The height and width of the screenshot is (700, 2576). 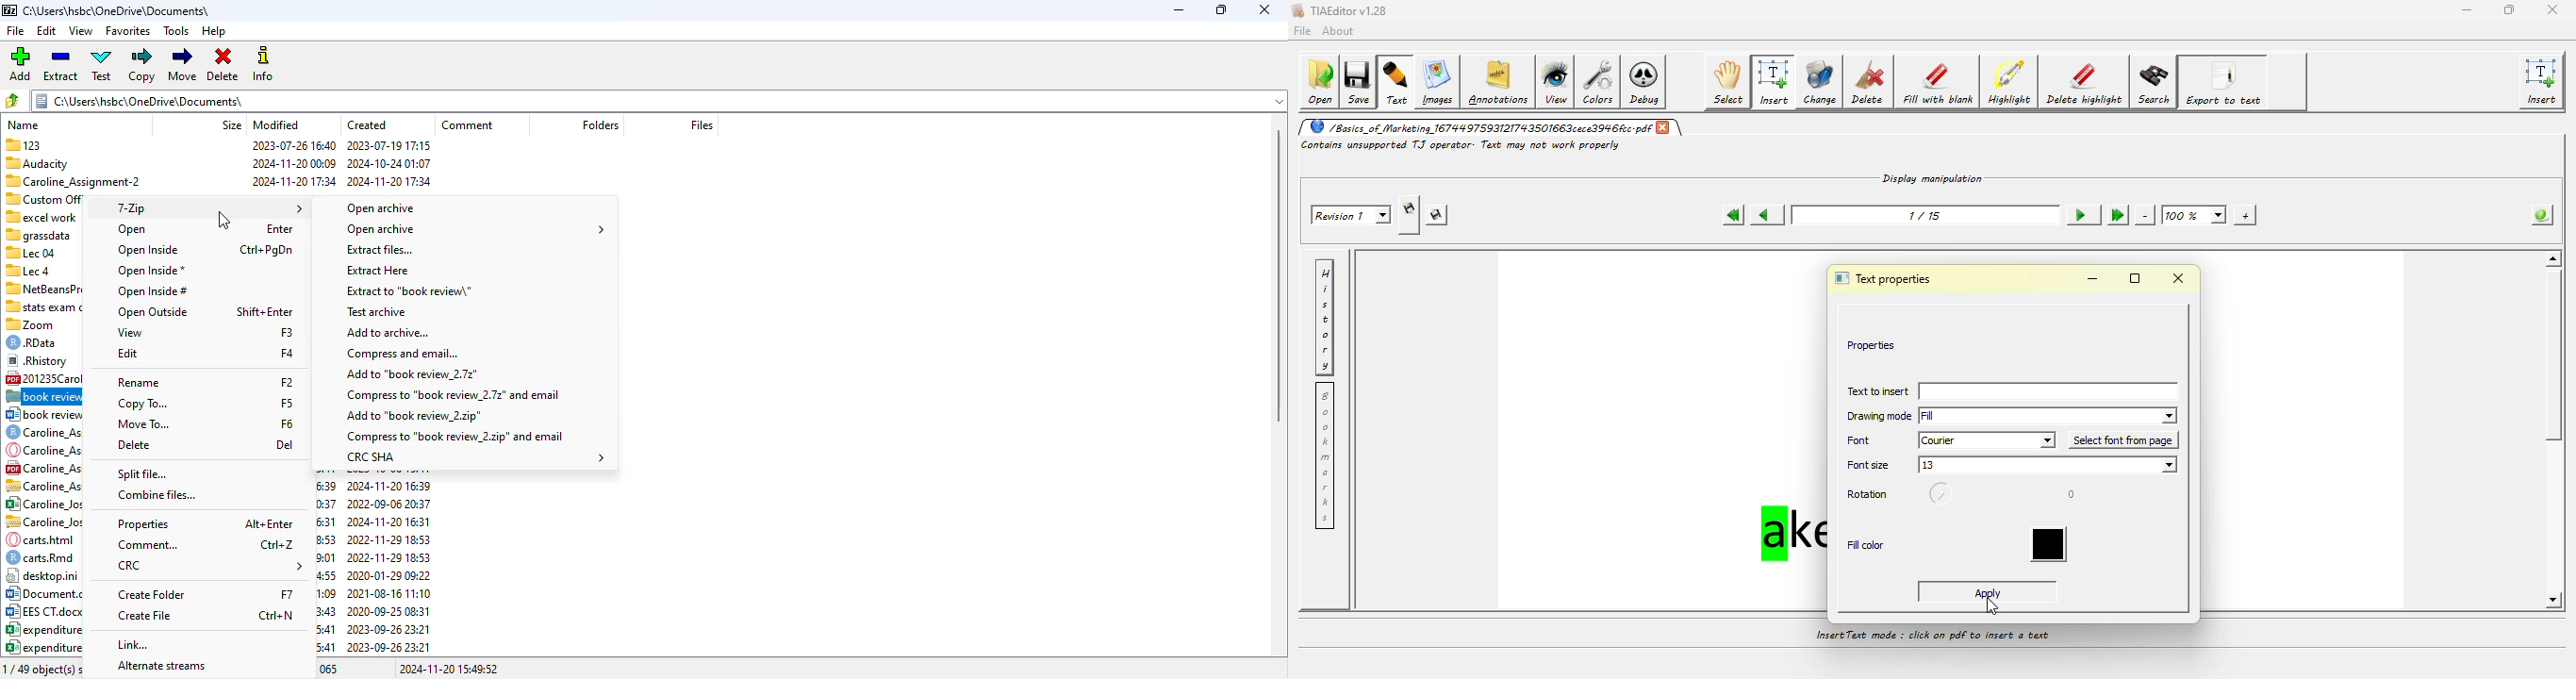 What do you see at coordinates (38, 359) in the screenshot?
I see `® Rhistory` at bounding box center [38, 359].